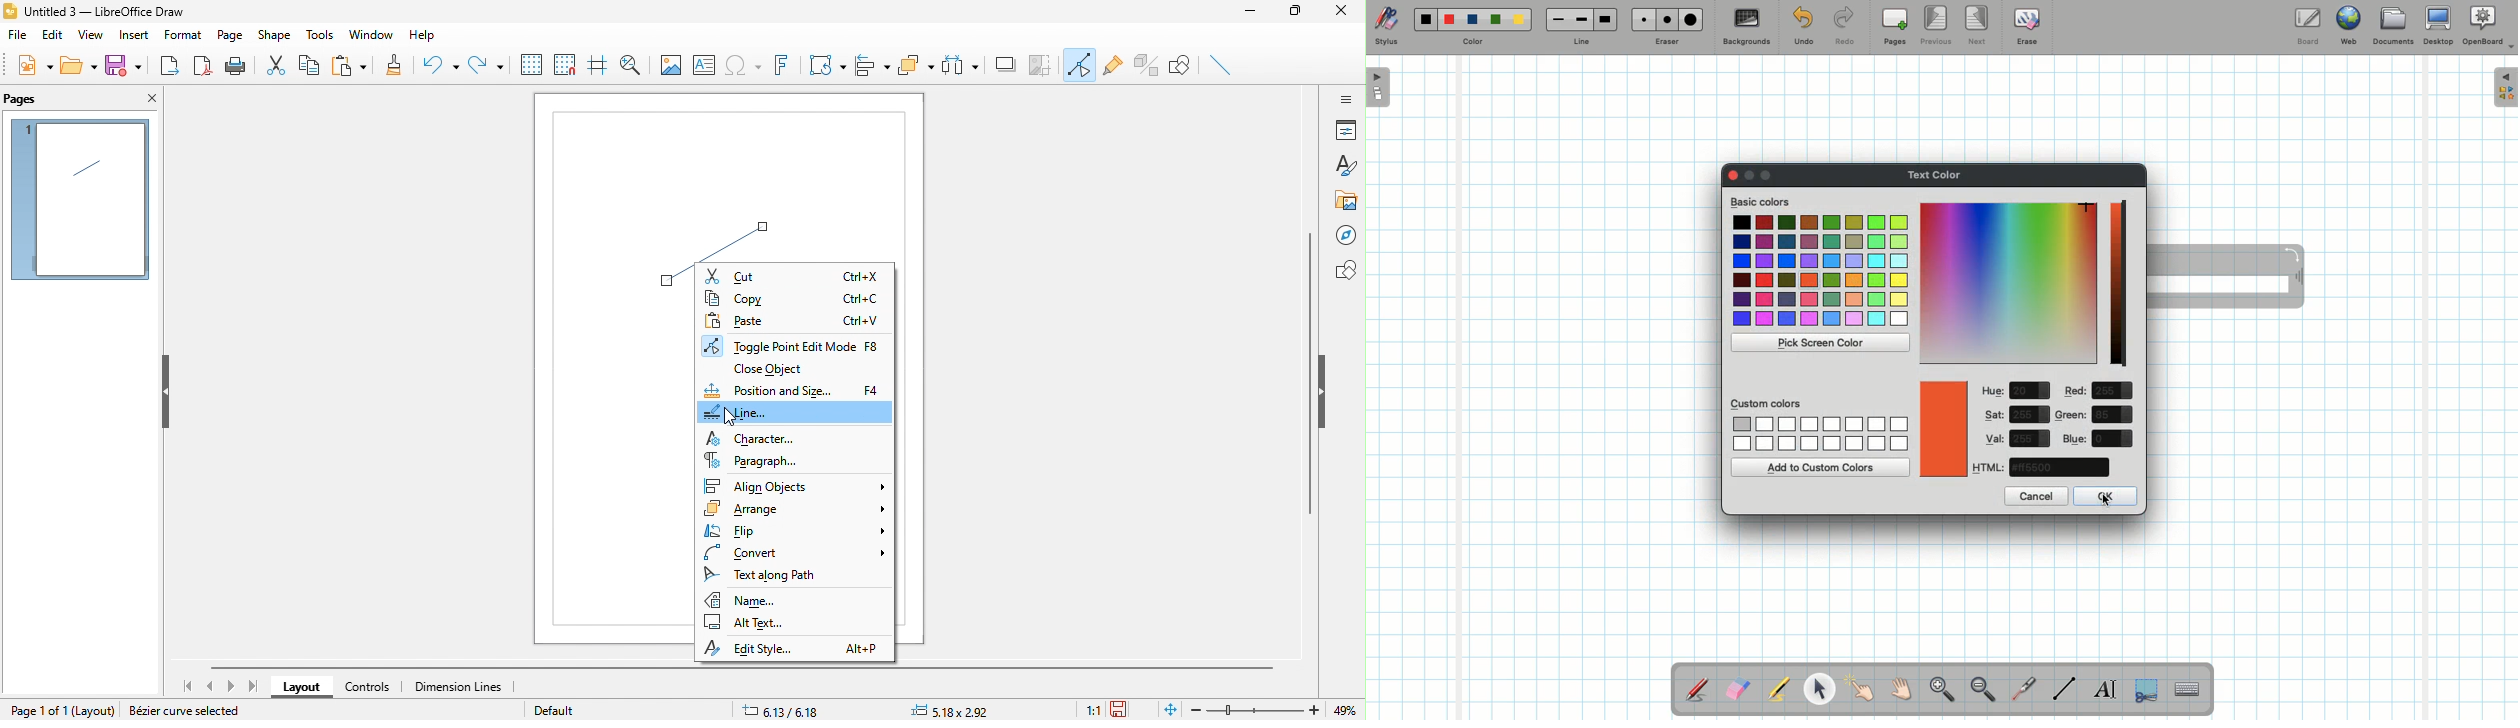  What do you see at coordinates (171, 64) in the screenshot?
I see `export` at bounding box center [171, 64].